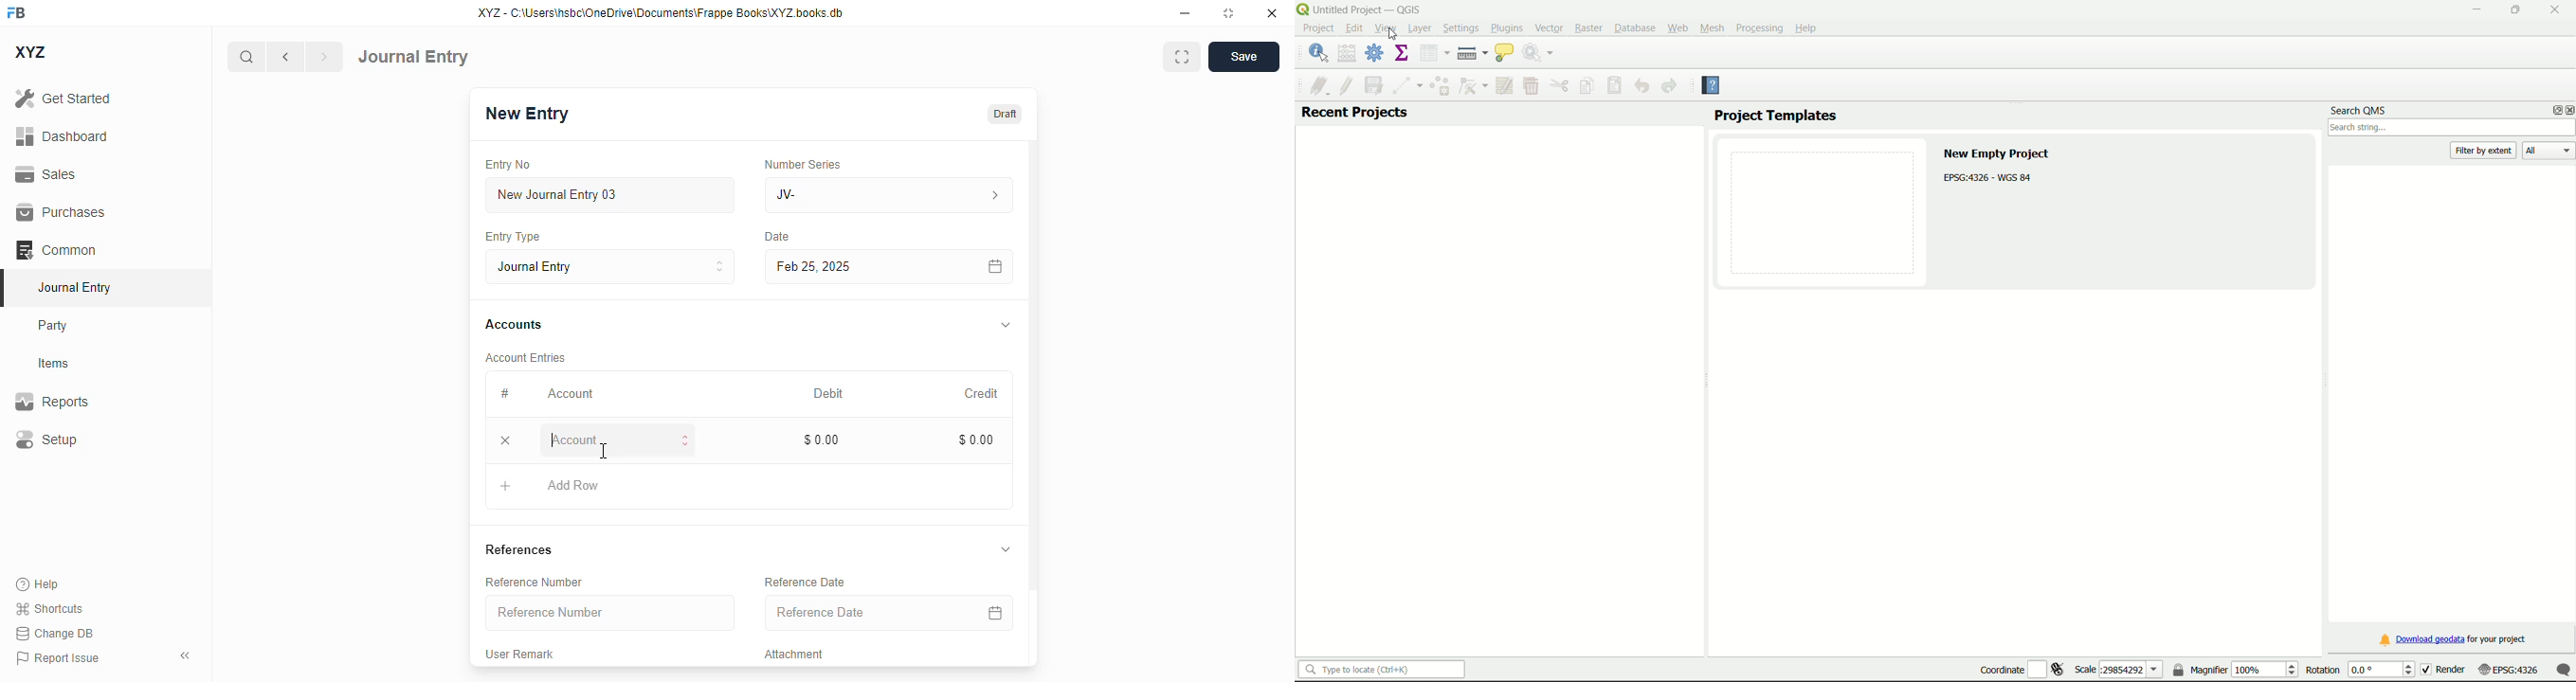 Image resolution: width=2576 pixels, height=700 pixels. I want to click on Vector, so click(1550, 26).